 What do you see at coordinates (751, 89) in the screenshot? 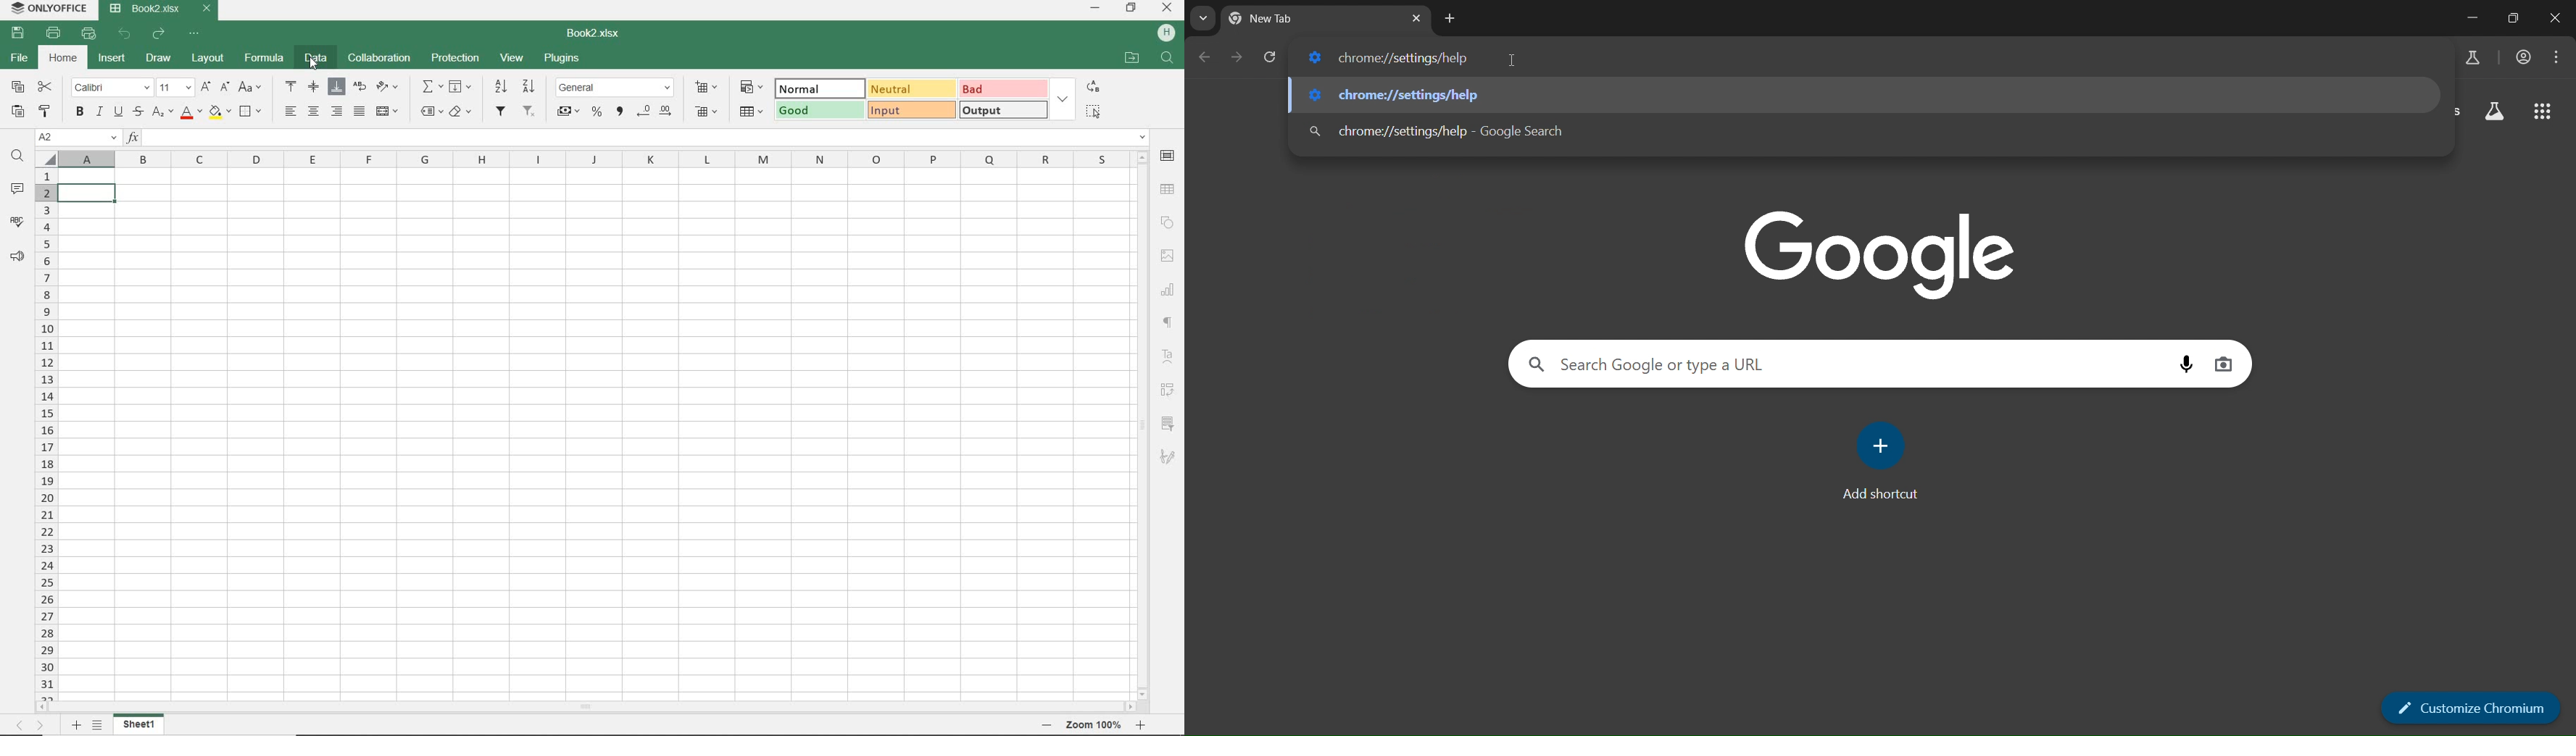
I see `CONDITIONAL FORMATTING` at bounding box center [751, 89].